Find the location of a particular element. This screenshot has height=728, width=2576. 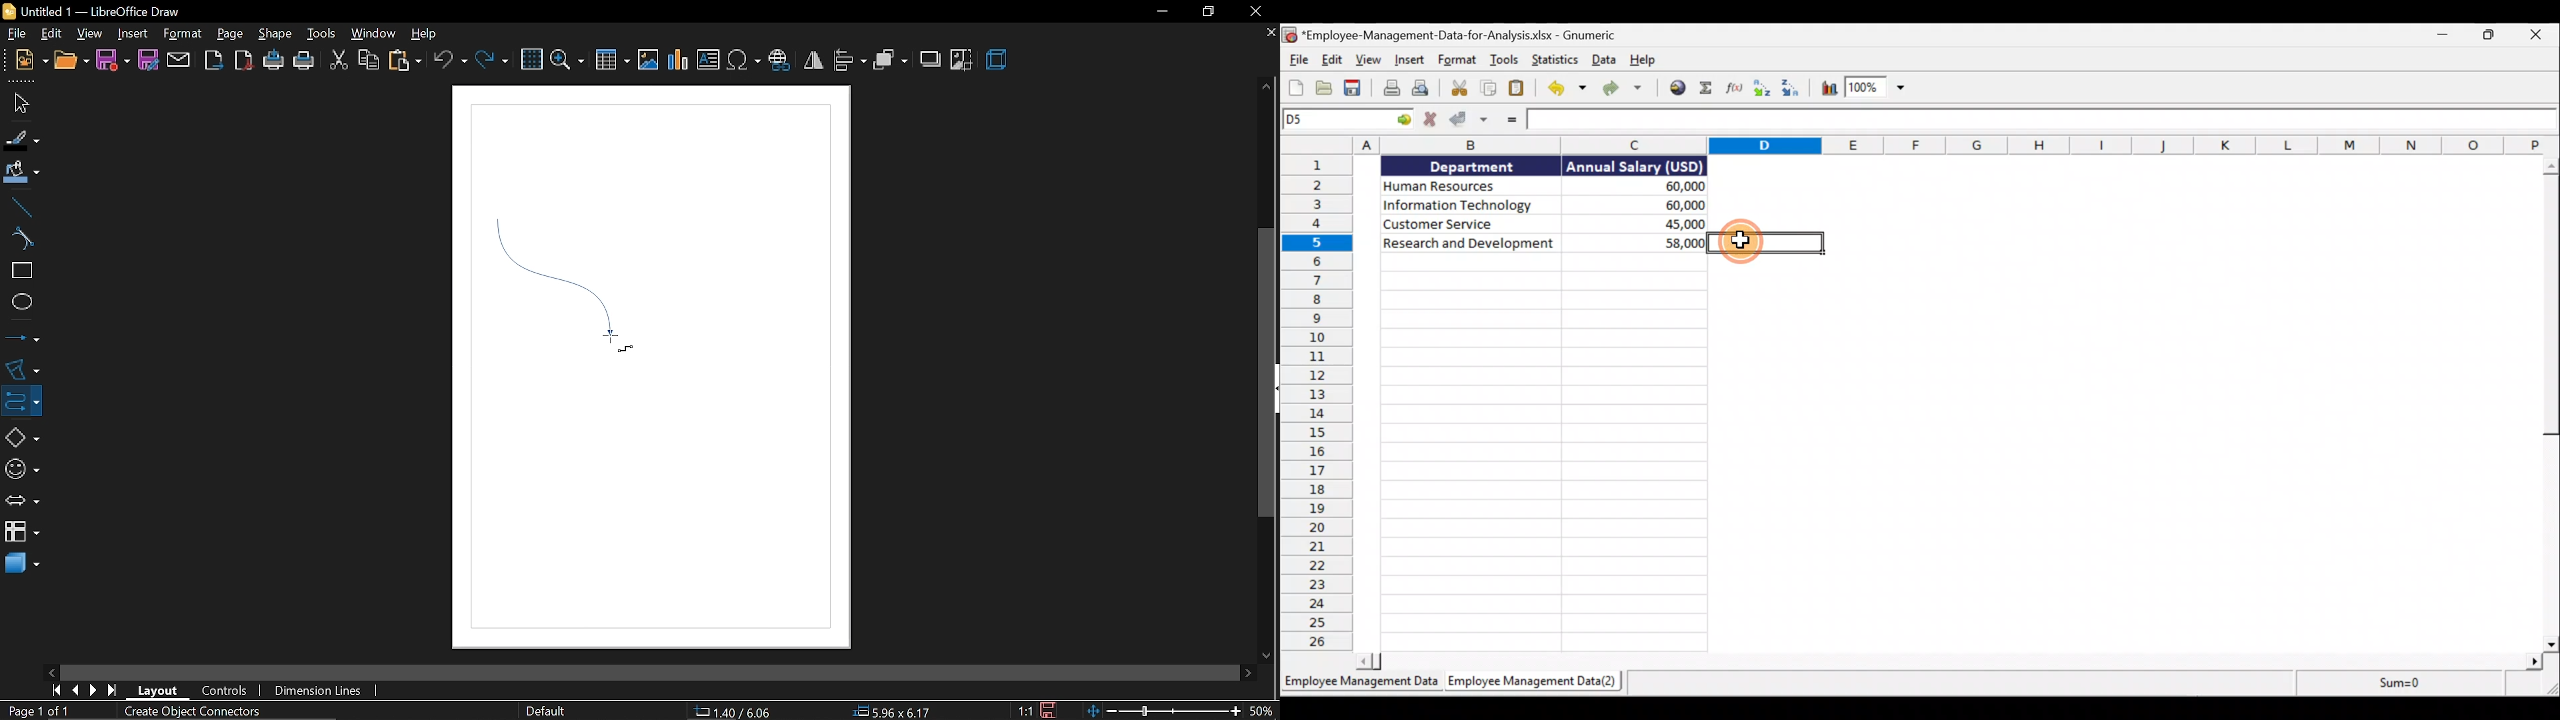

Tools is located at coordinates (1506, 61).